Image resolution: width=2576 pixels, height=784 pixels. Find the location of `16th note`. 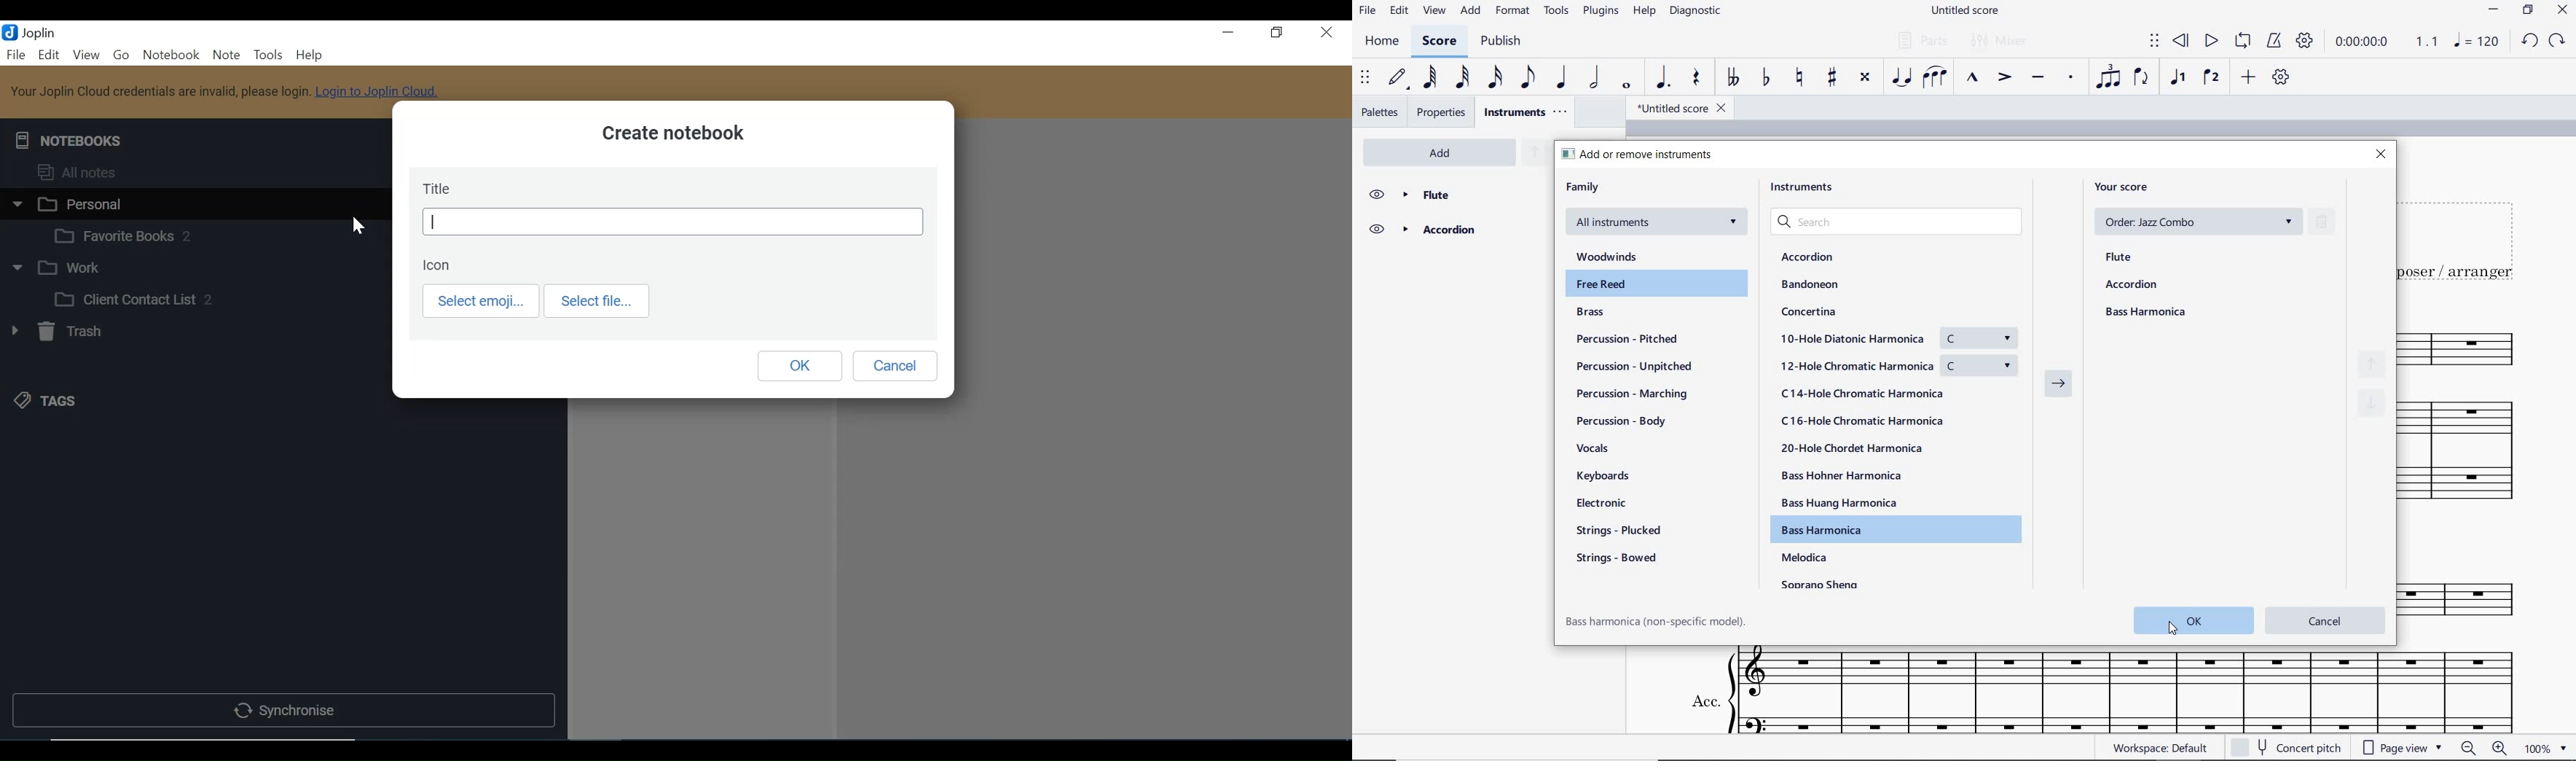

16th note is located at coordinates (1496, 77).